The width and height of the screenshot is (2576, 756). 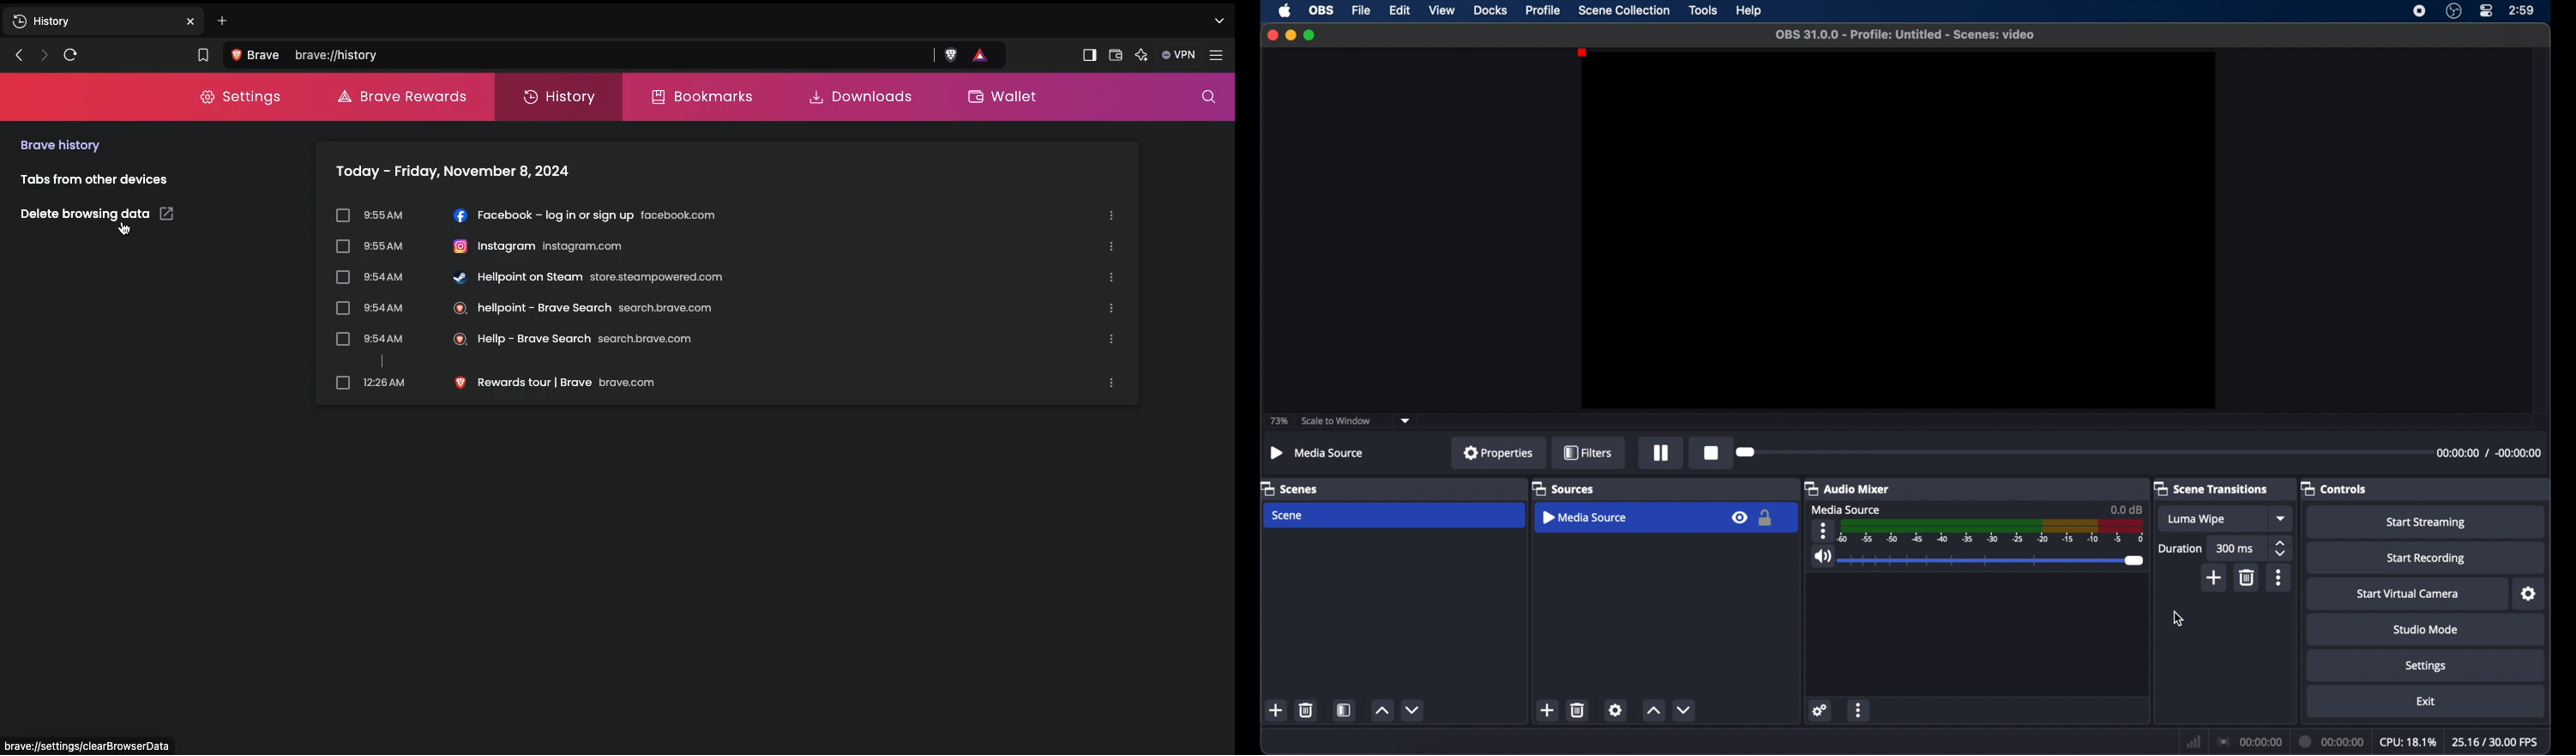 I want to click on increment, so click(x=1653, y=711).